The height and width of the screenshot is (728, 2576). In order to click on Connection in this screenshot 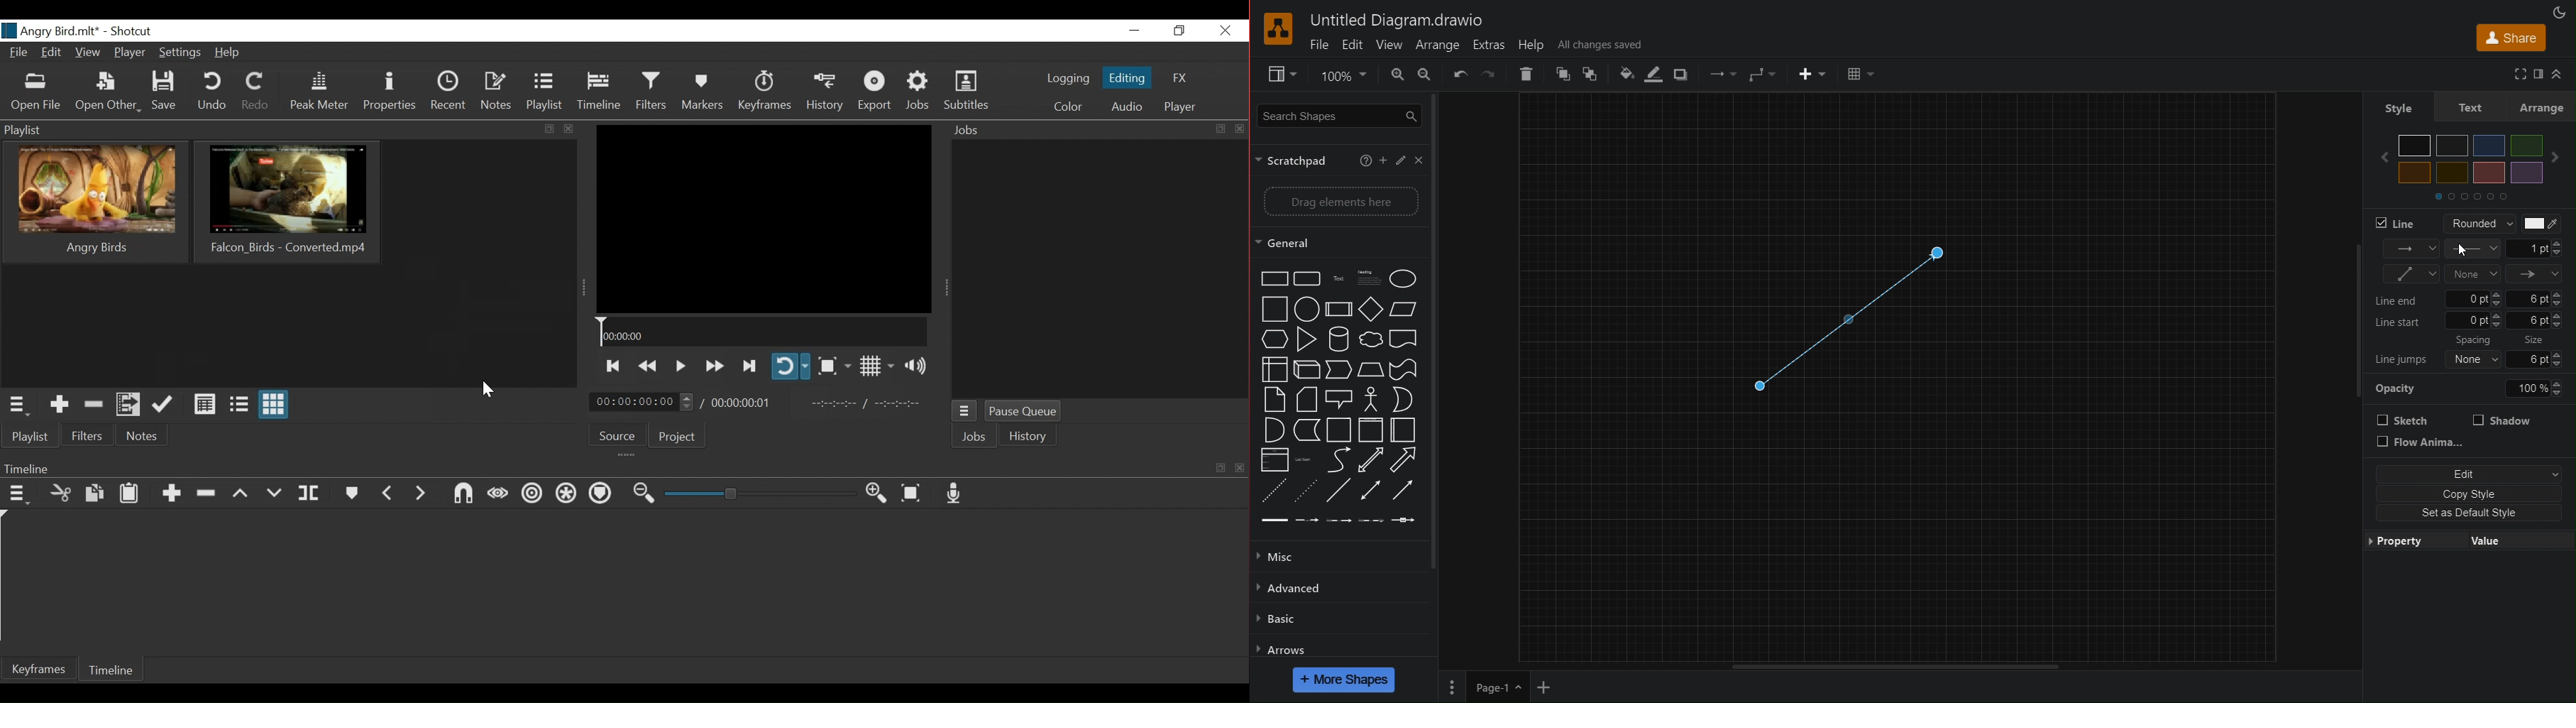, I will do `click(2411, 249)`.